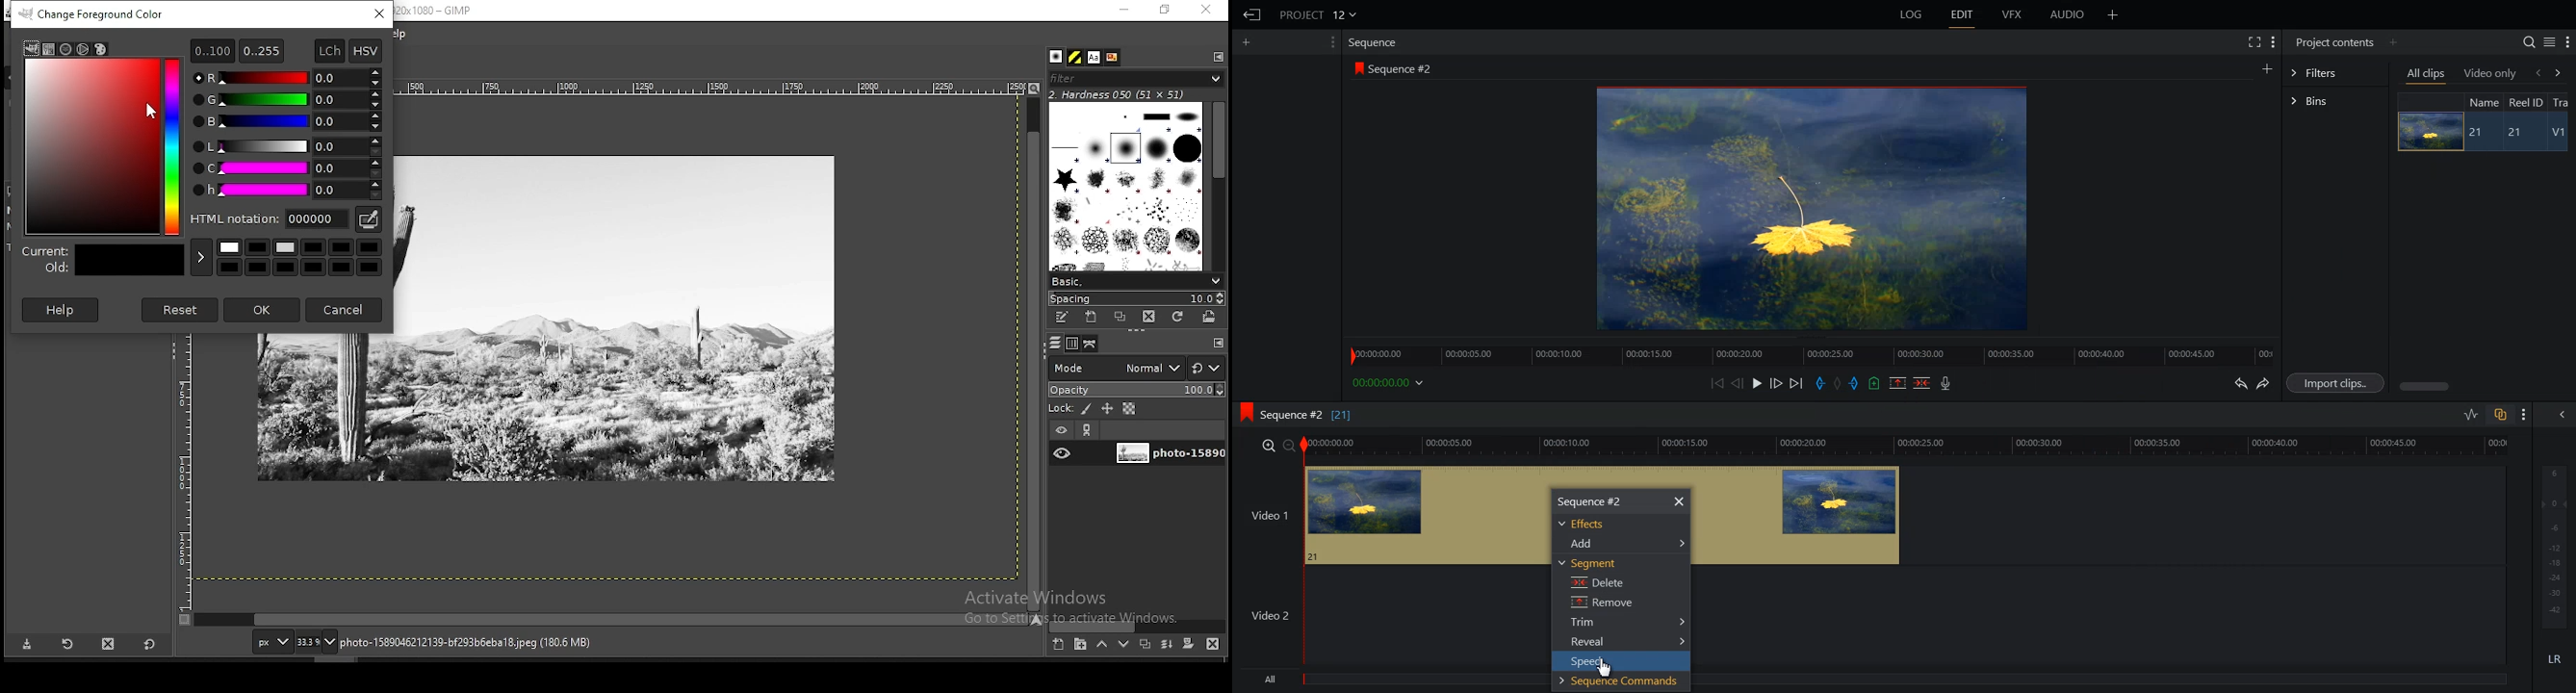 Image resolution: width=2576 pixels, height=700 pixels. I want to click on Timeline, so click(1811, 351).